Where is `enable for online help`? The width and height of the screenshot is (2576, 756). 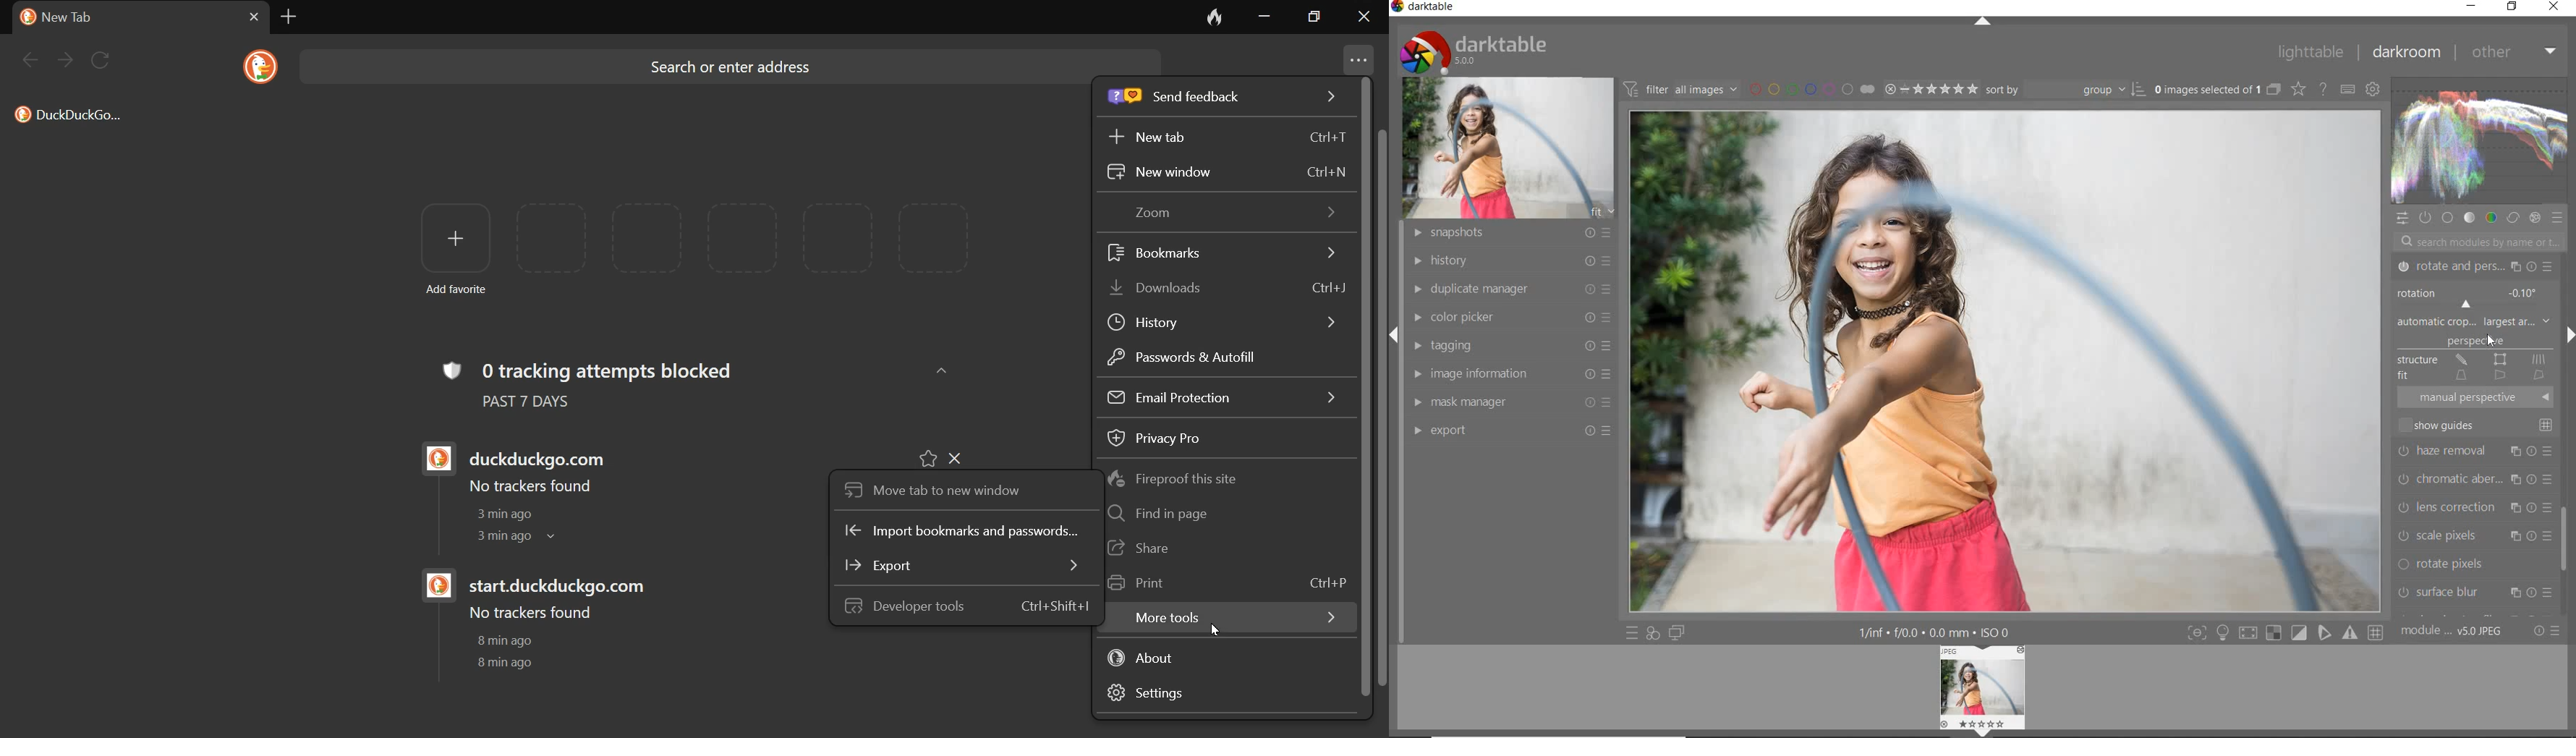 enable for online help is located at coordinates (2323, 89).